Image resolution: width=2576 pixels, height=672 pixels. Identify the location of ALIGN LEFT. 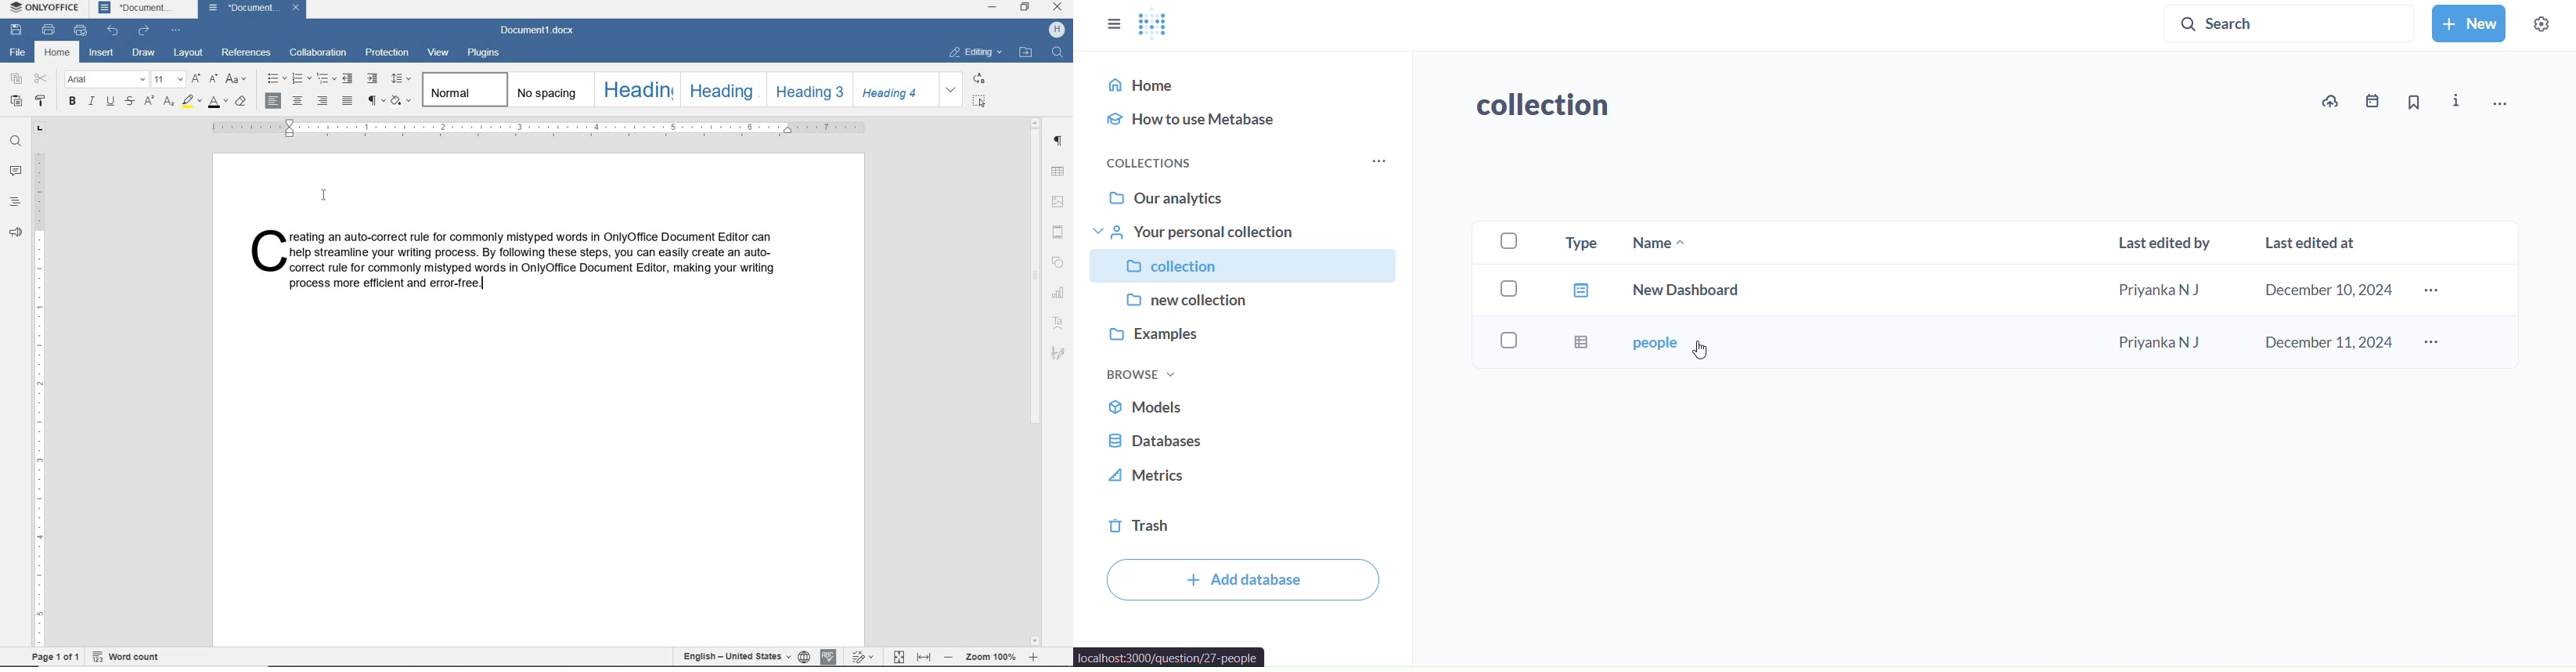
(274, 100).